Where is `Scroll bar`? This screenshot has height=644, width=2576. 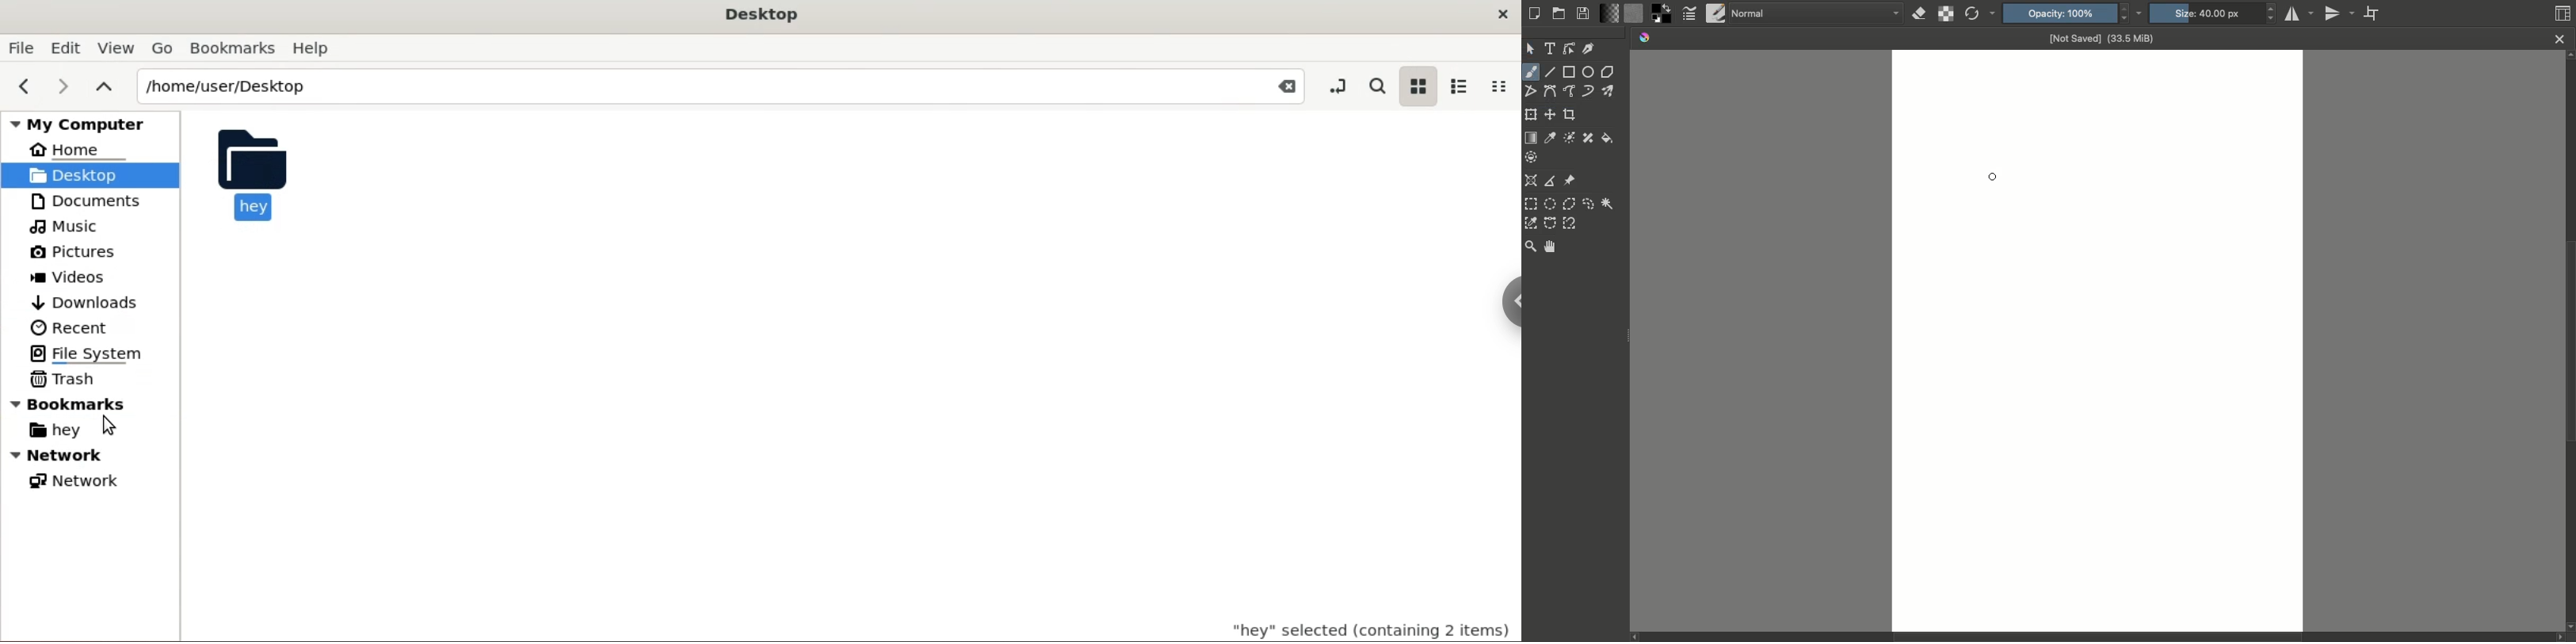 Scroll bar is located at coordinates (2570, 342).